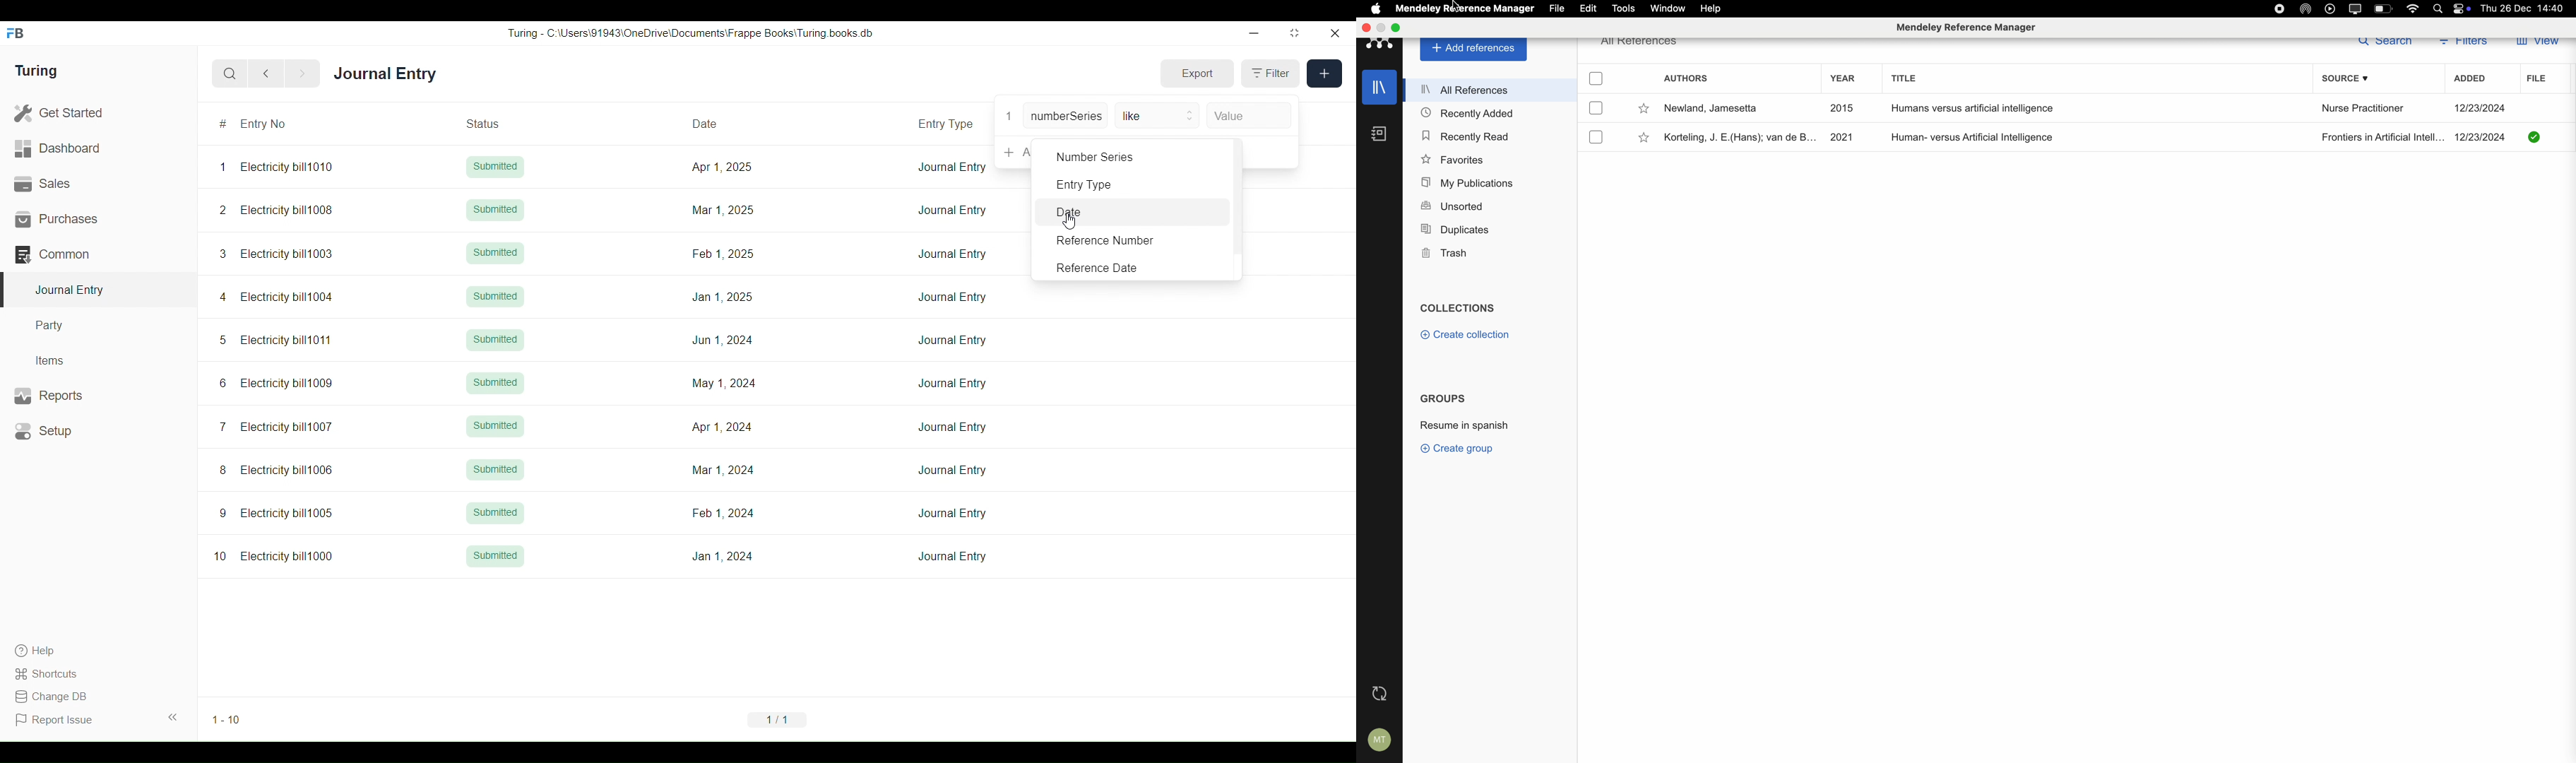 The height and width of the screenshot is (784, 2576). I want to click on 1, so click(1009, 116).